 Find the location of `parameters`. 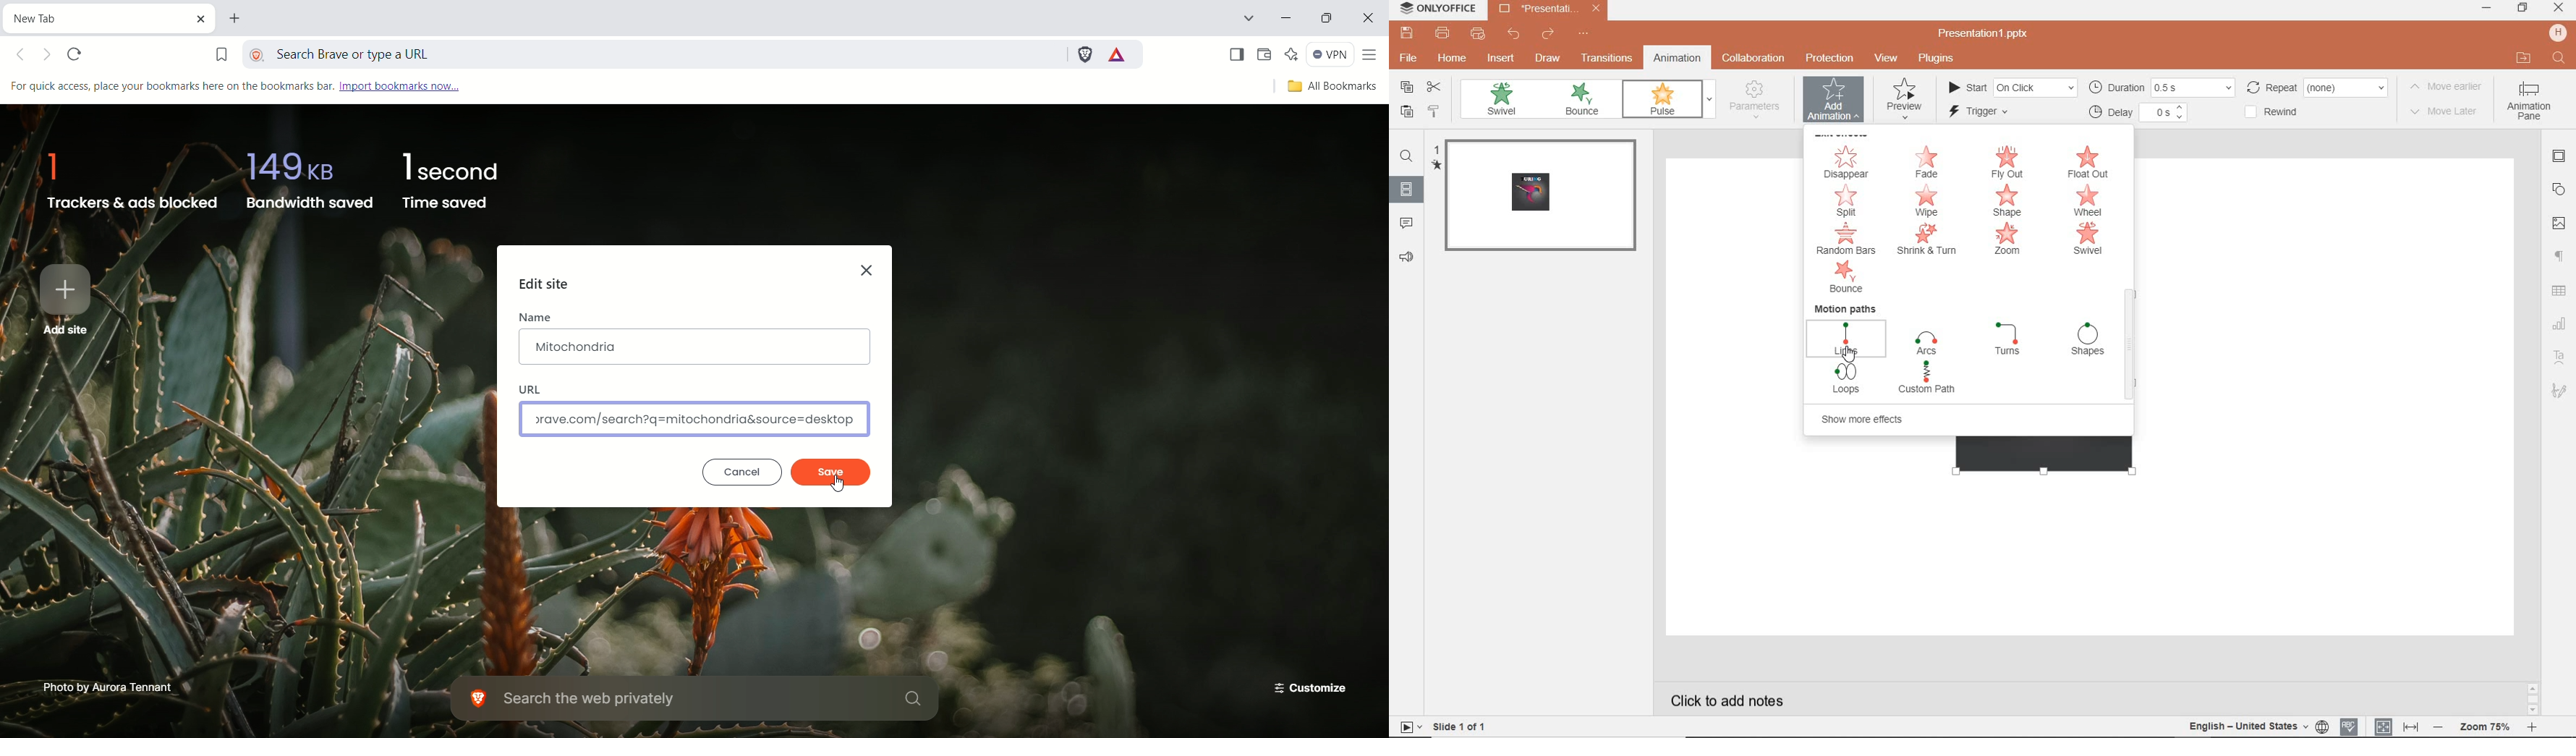

parameters is located at coordinates (1761, 101).